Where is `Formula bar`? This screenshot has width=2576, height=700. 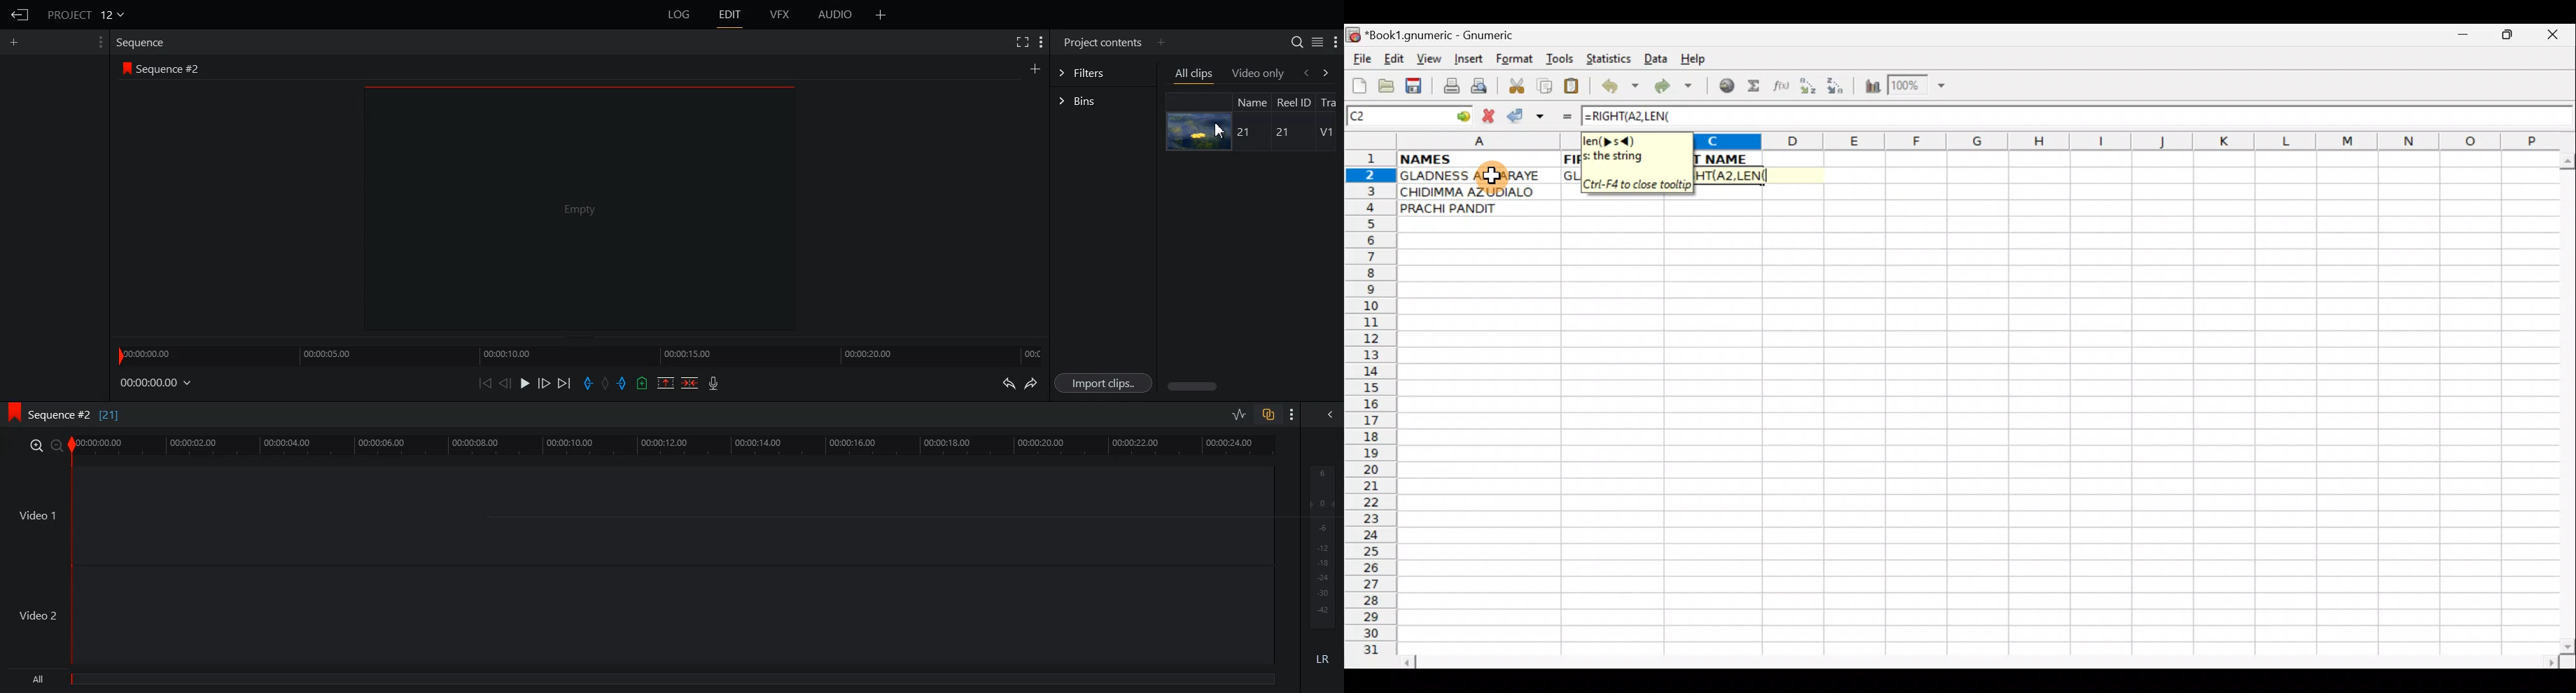
Formula bar is located at coordinates (2130, 116).